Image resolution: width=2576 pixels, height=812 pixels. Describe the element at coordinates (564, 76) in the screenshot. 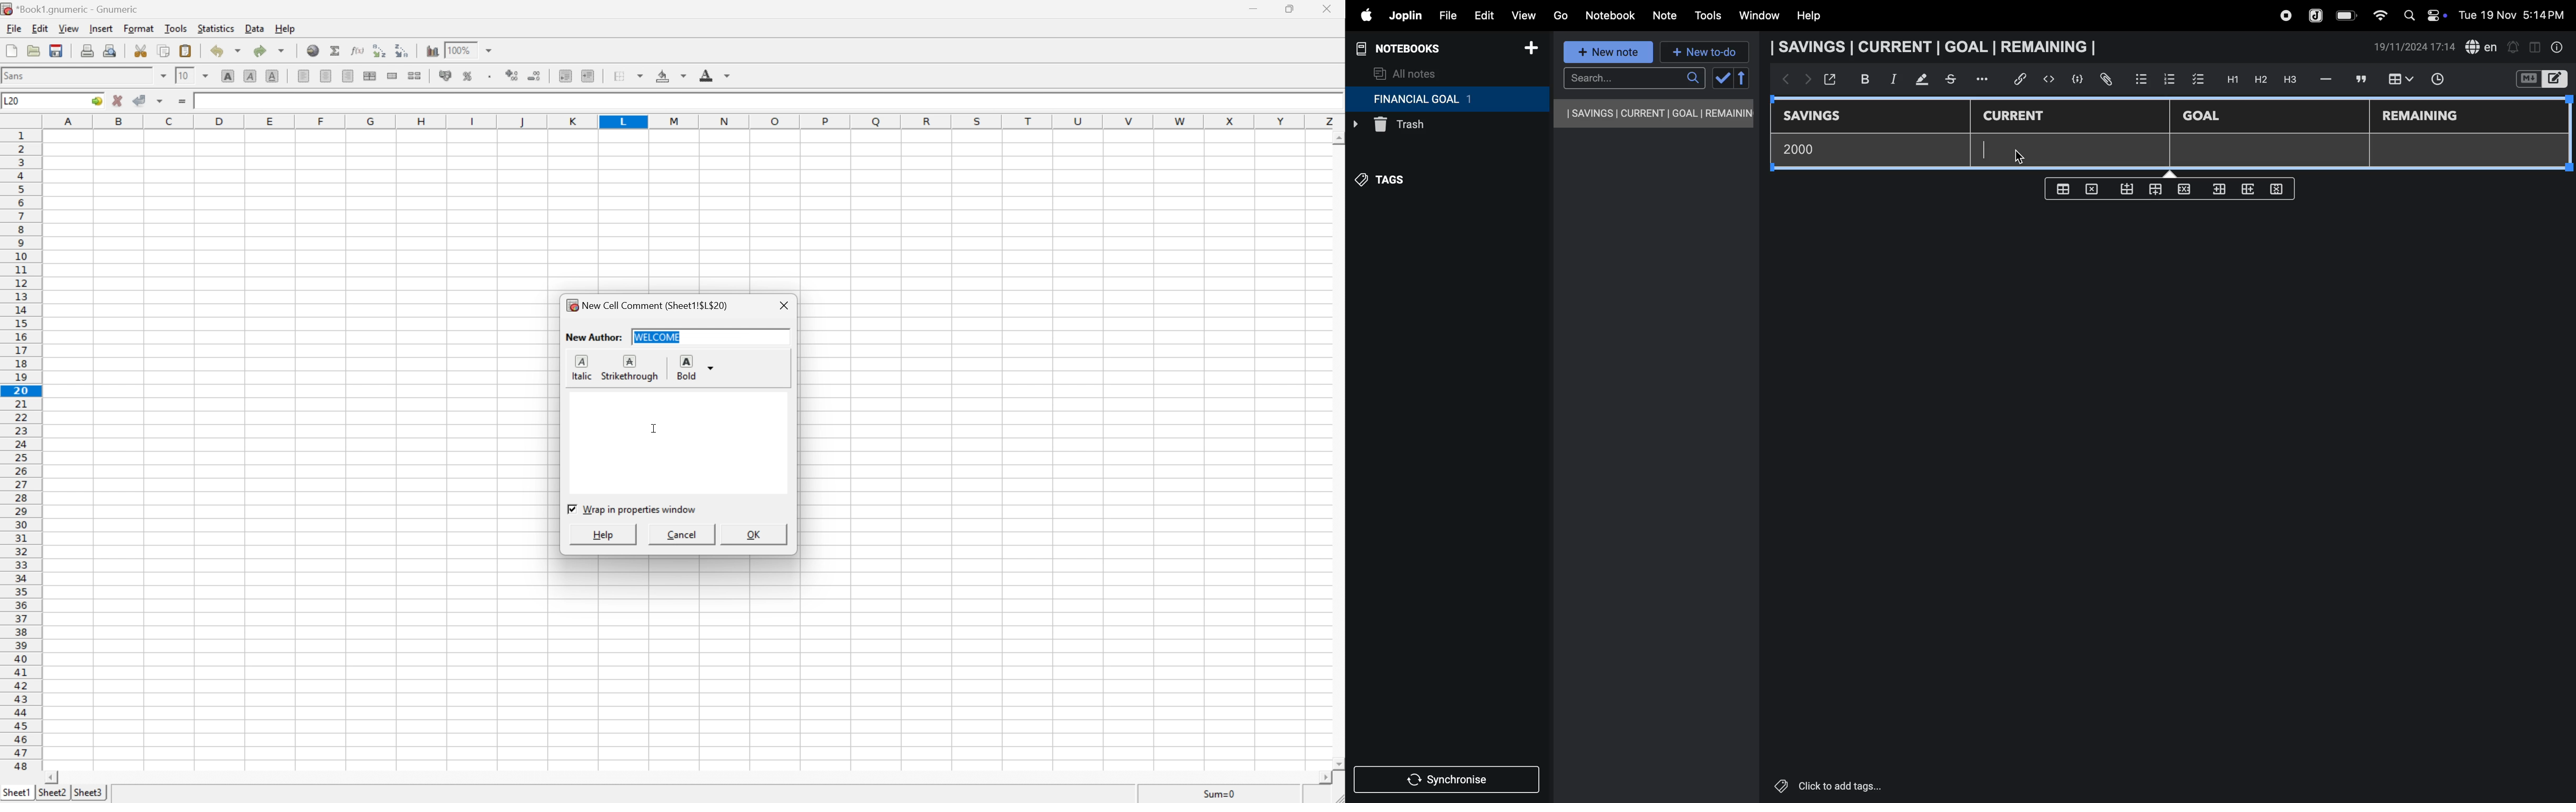

I see `Decrease indent, and align the contents to the left` at that location.